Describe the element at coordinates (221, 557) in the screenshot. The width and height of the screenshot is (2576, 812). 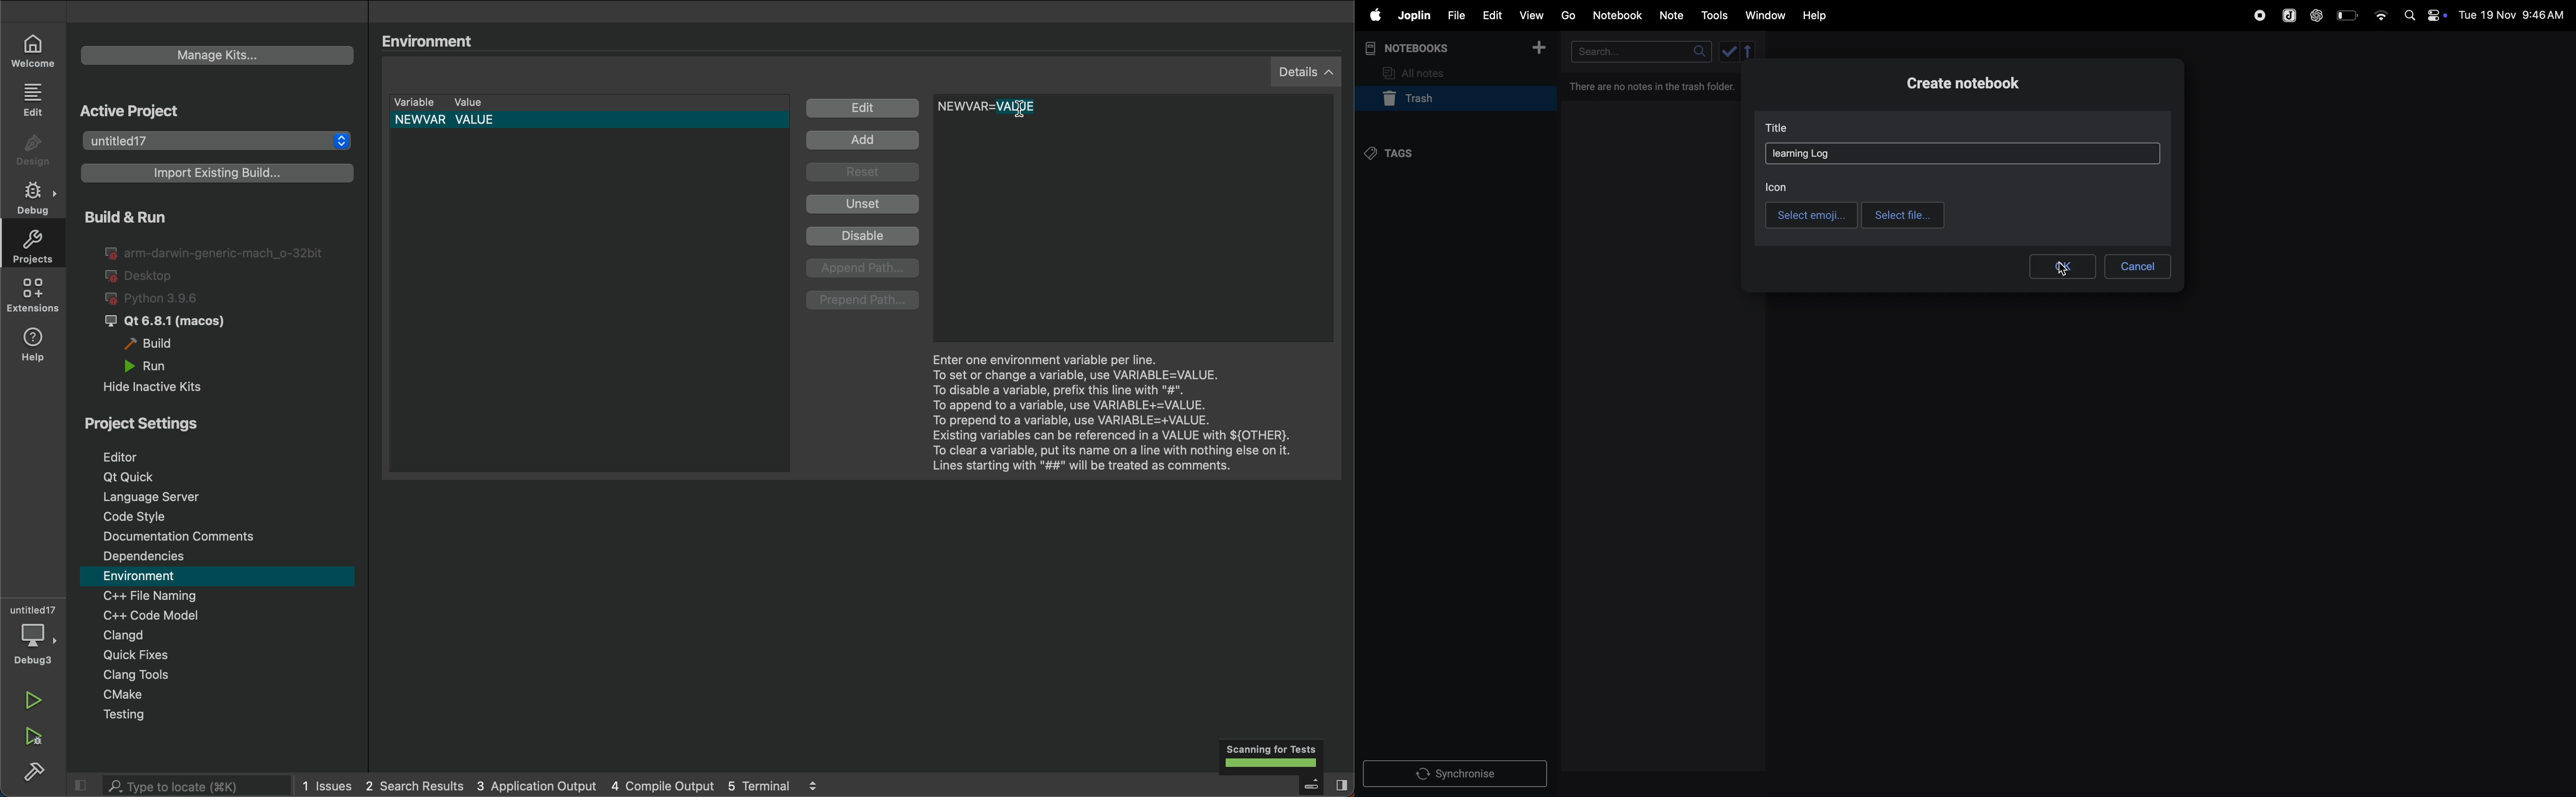
I see `Dependencies ` at that location.